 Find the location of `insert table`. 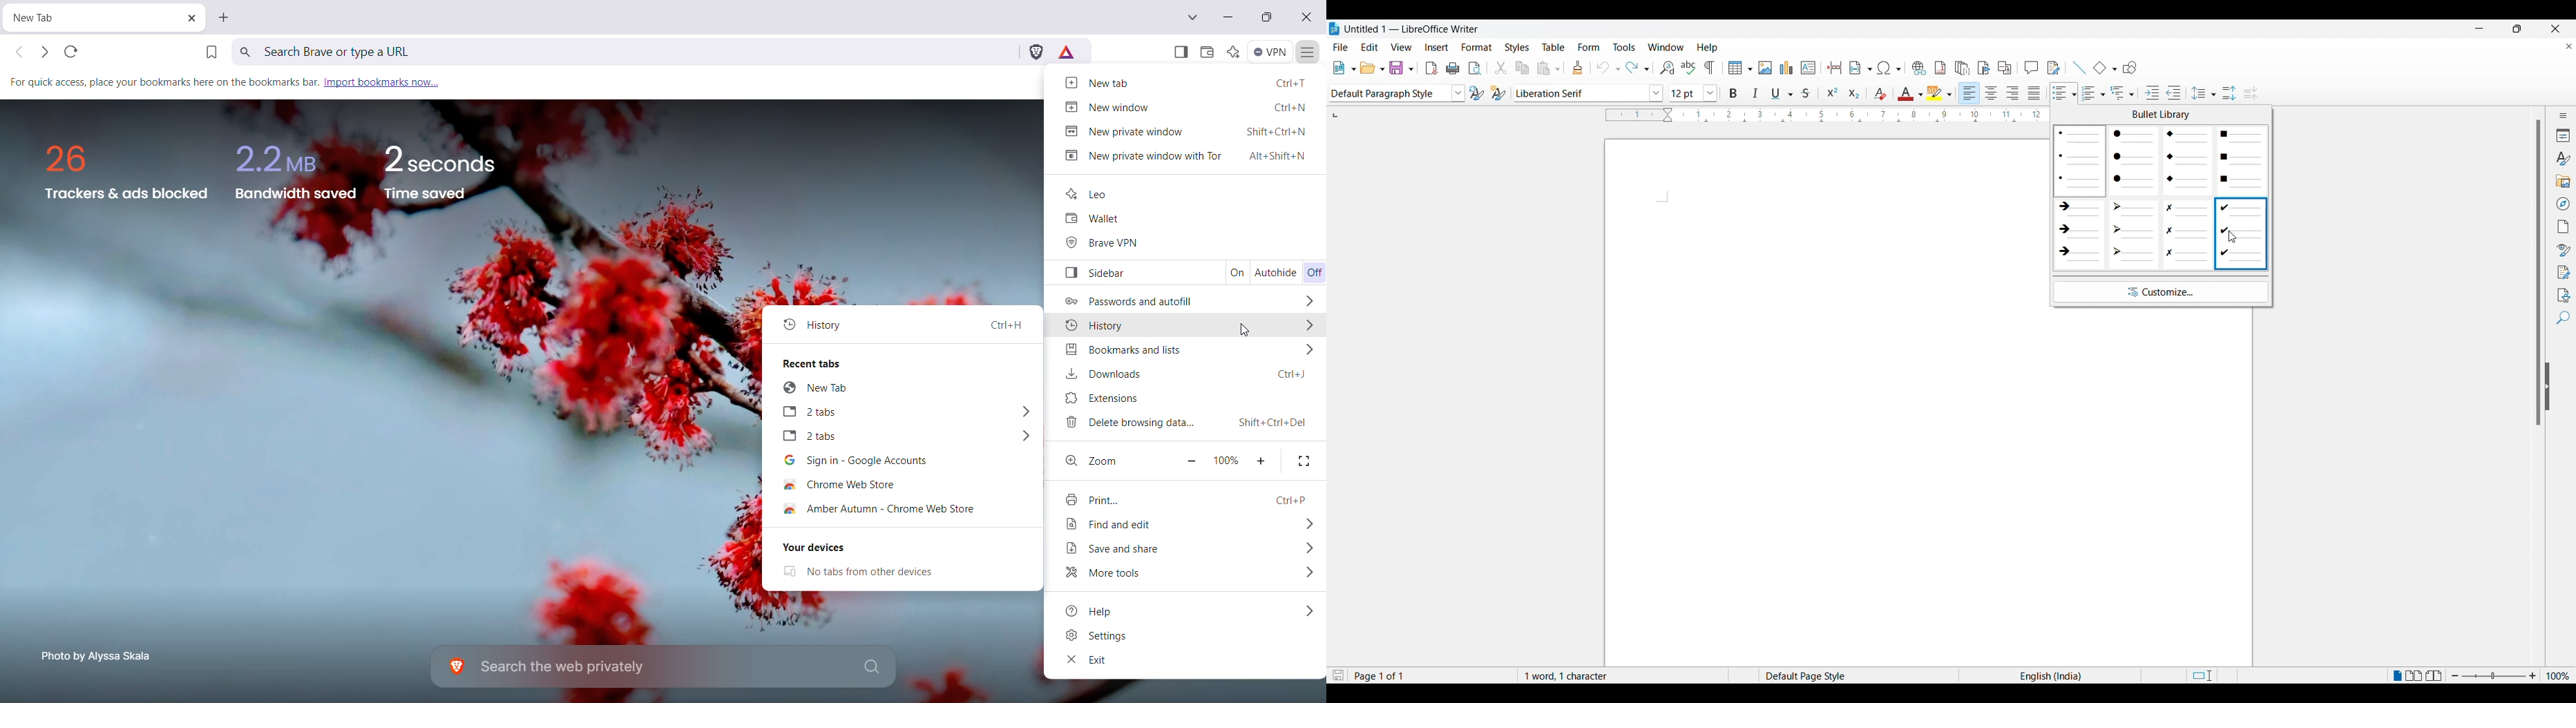

insert table is located at coordinates (1739, 68).